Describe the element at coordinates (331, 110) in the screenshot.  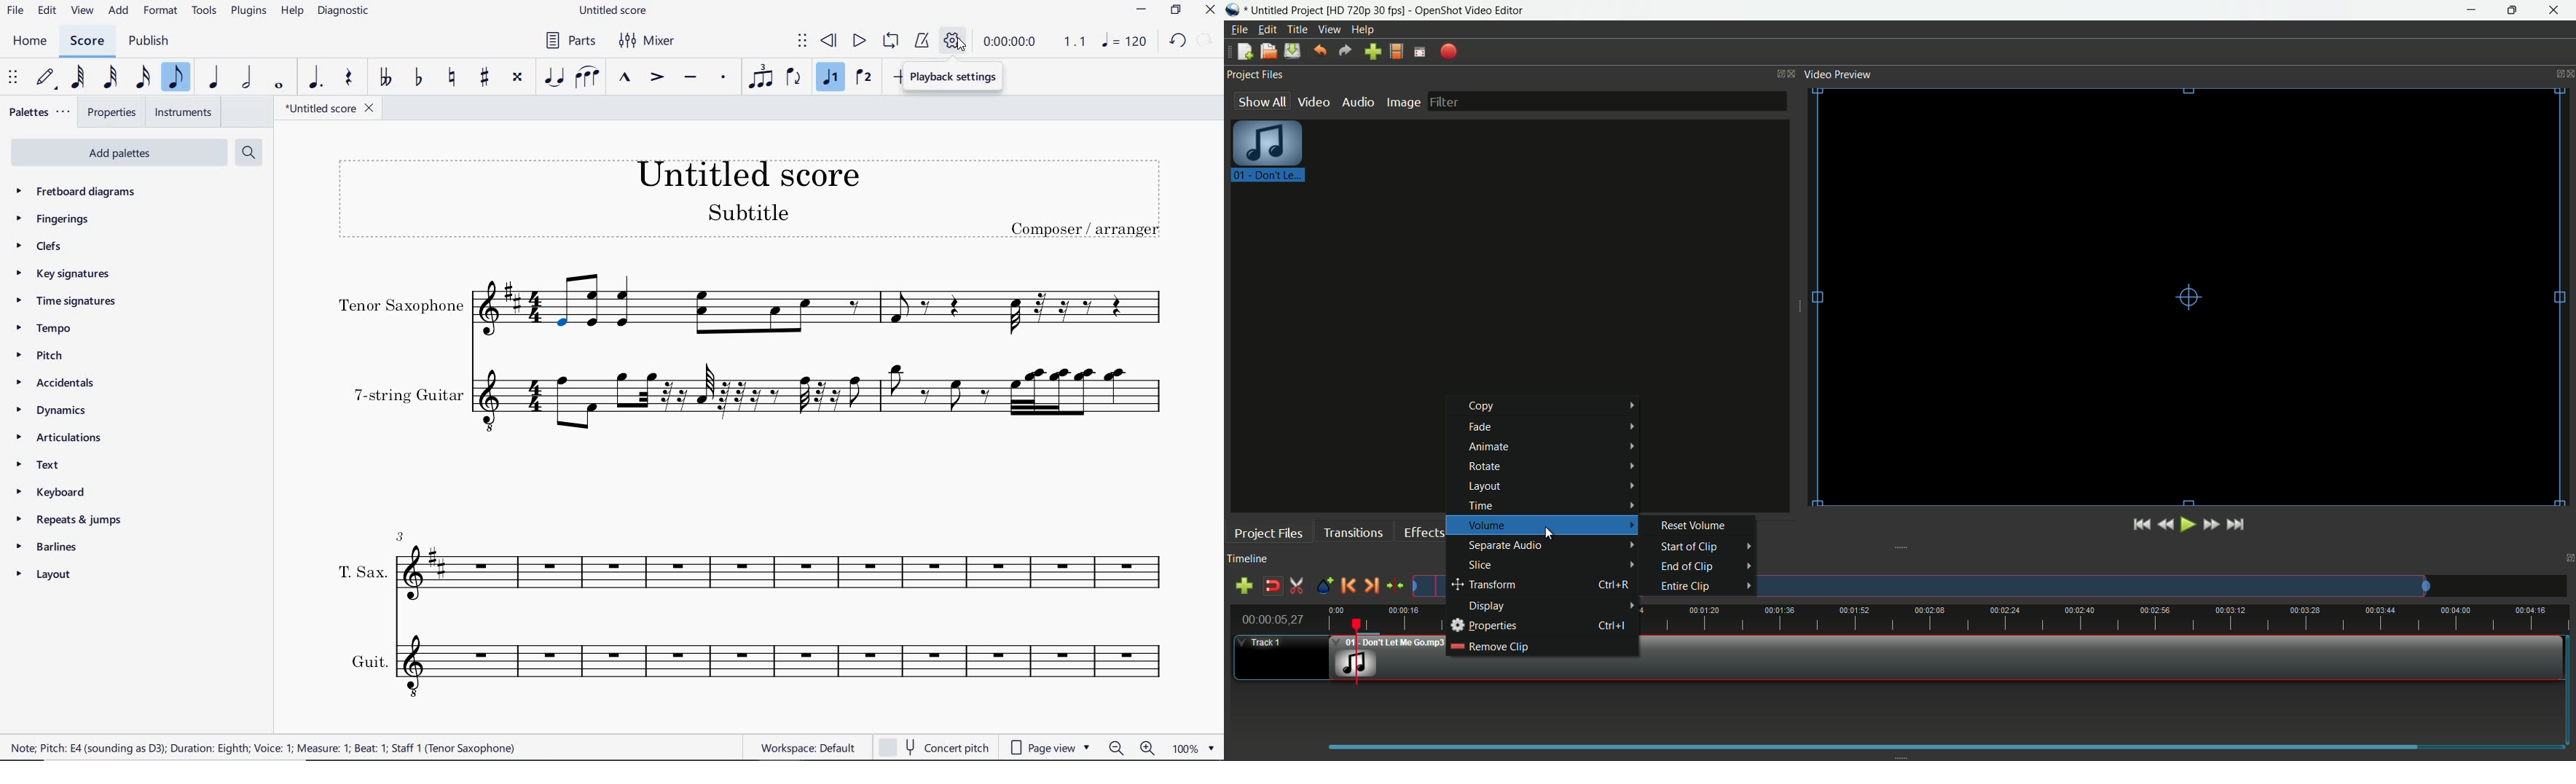
I see `FILE NAME` at that location.